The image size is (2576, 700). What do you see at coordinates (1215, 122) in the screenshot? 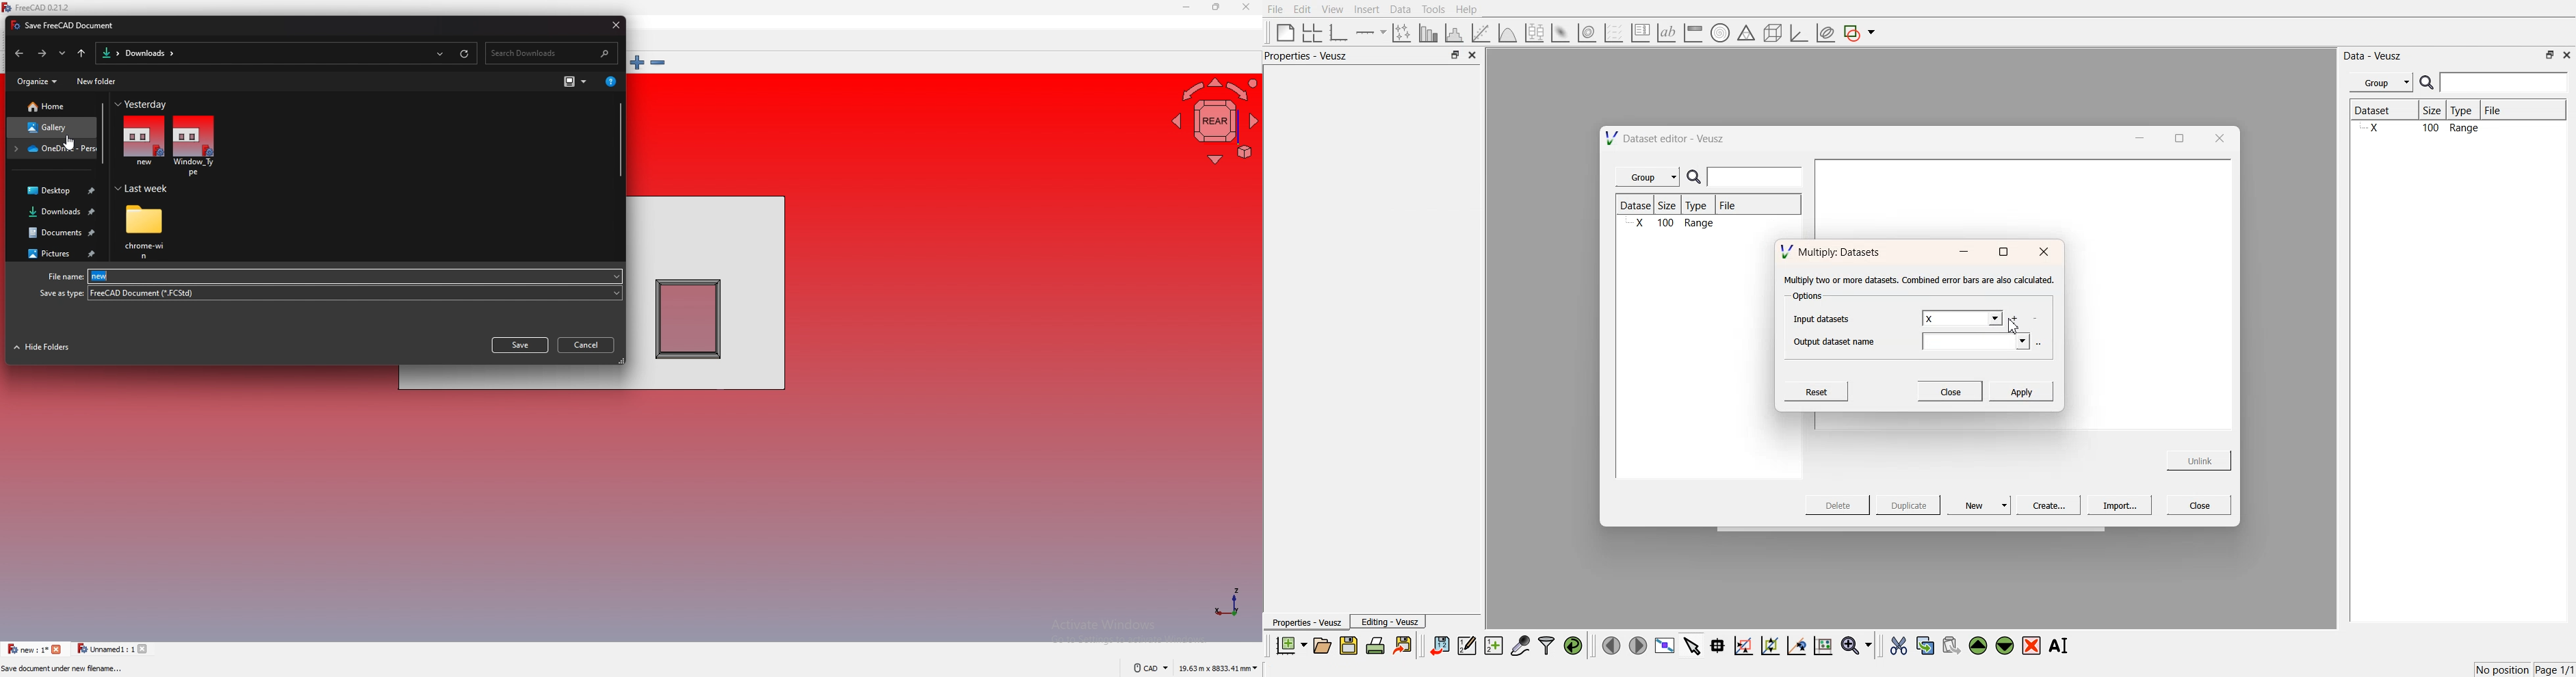
I see `navigating cube` at bounding box center [1215, 122].